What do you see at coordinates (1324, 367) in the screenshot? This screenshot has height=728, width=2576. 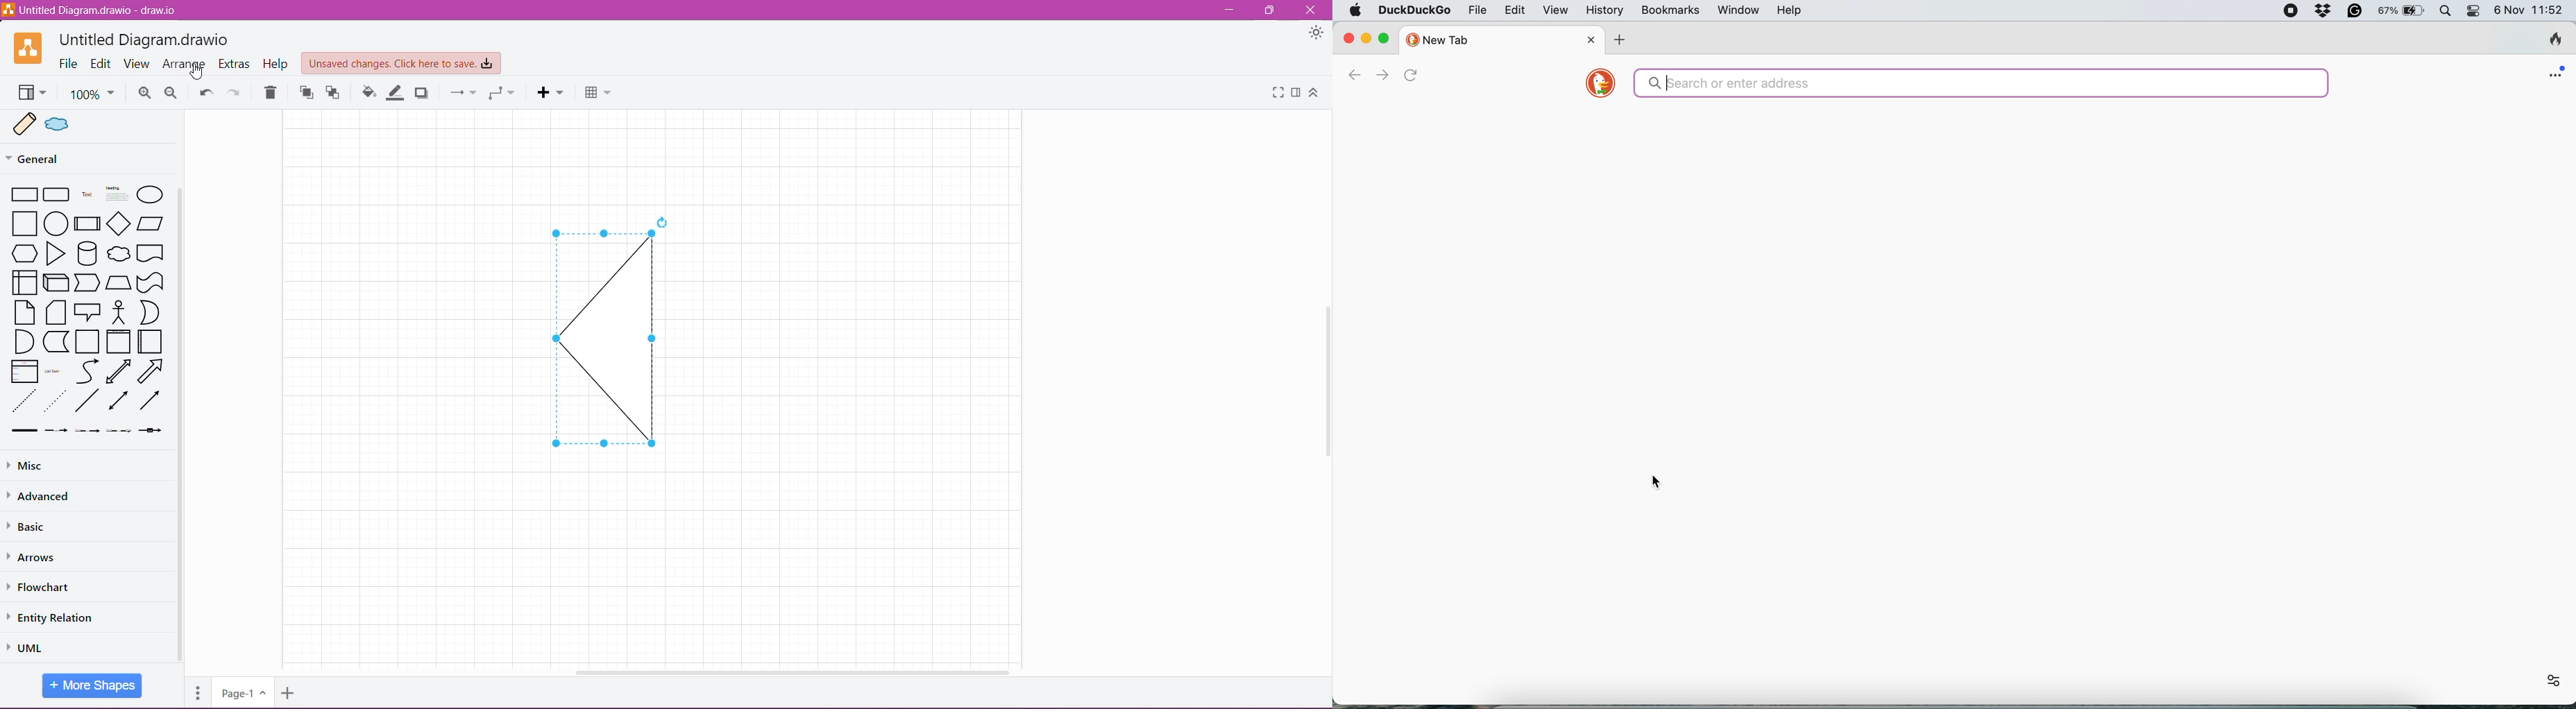 I see `Vertical Scroll Bar` at bounding box center [1324, 367].